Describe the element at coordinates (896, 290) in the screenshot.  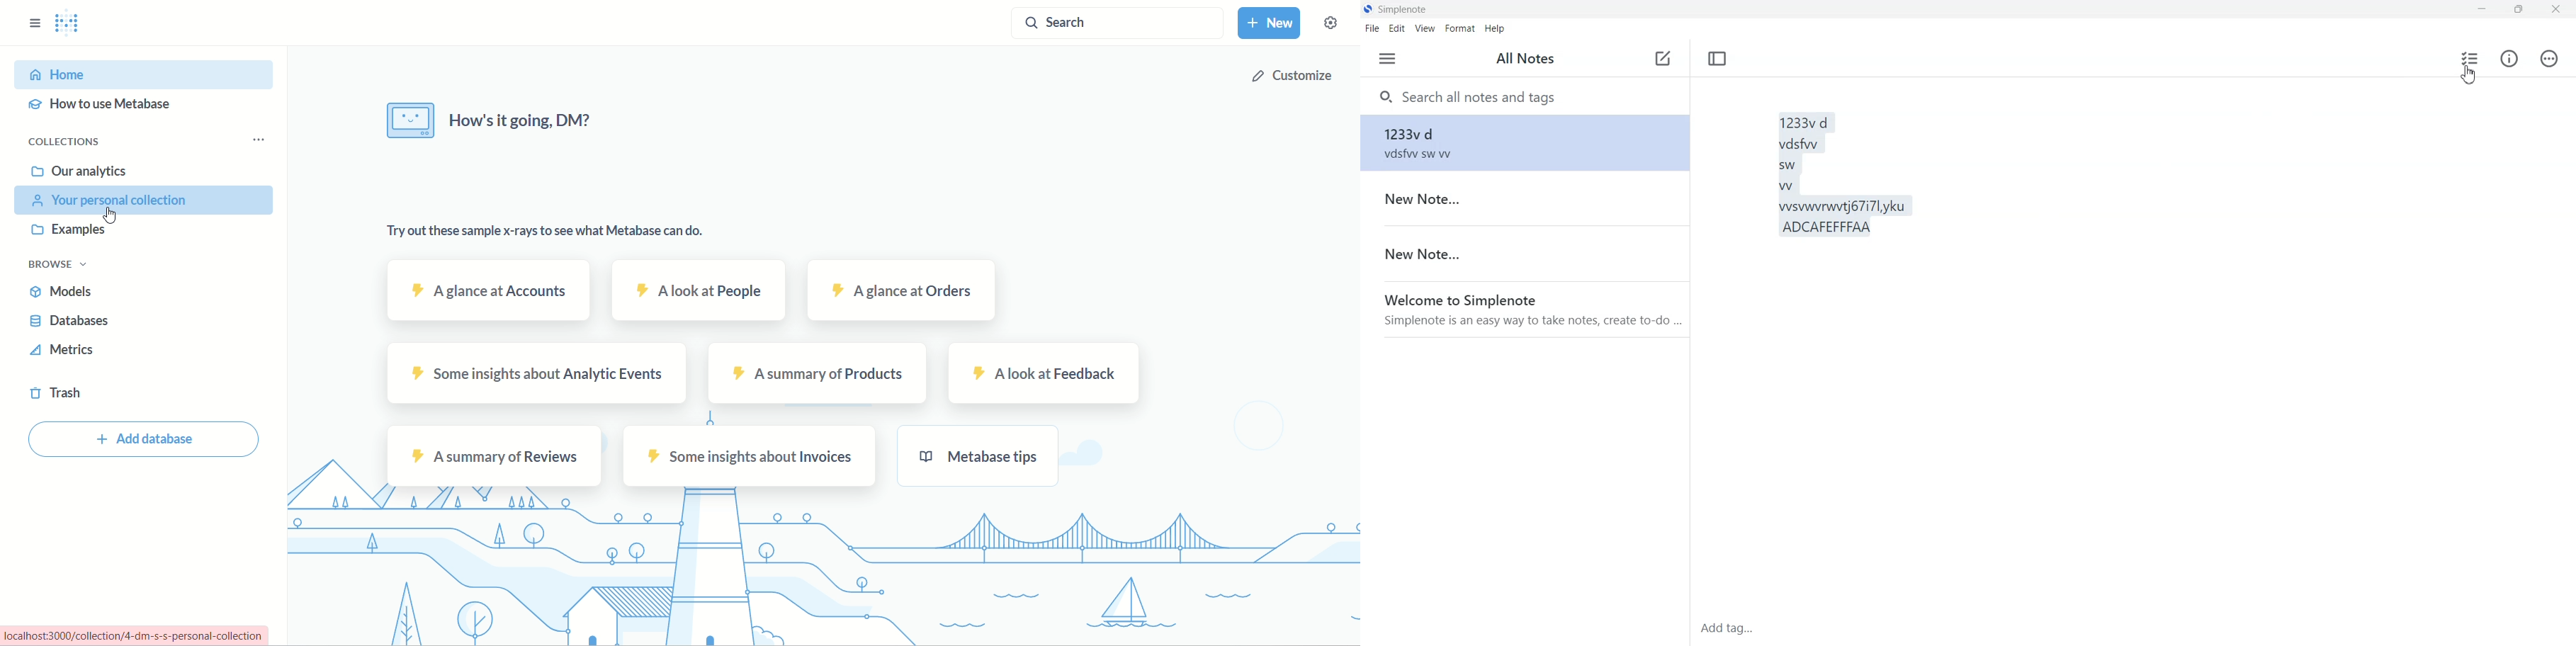
I see `a glance at orders` at that location.